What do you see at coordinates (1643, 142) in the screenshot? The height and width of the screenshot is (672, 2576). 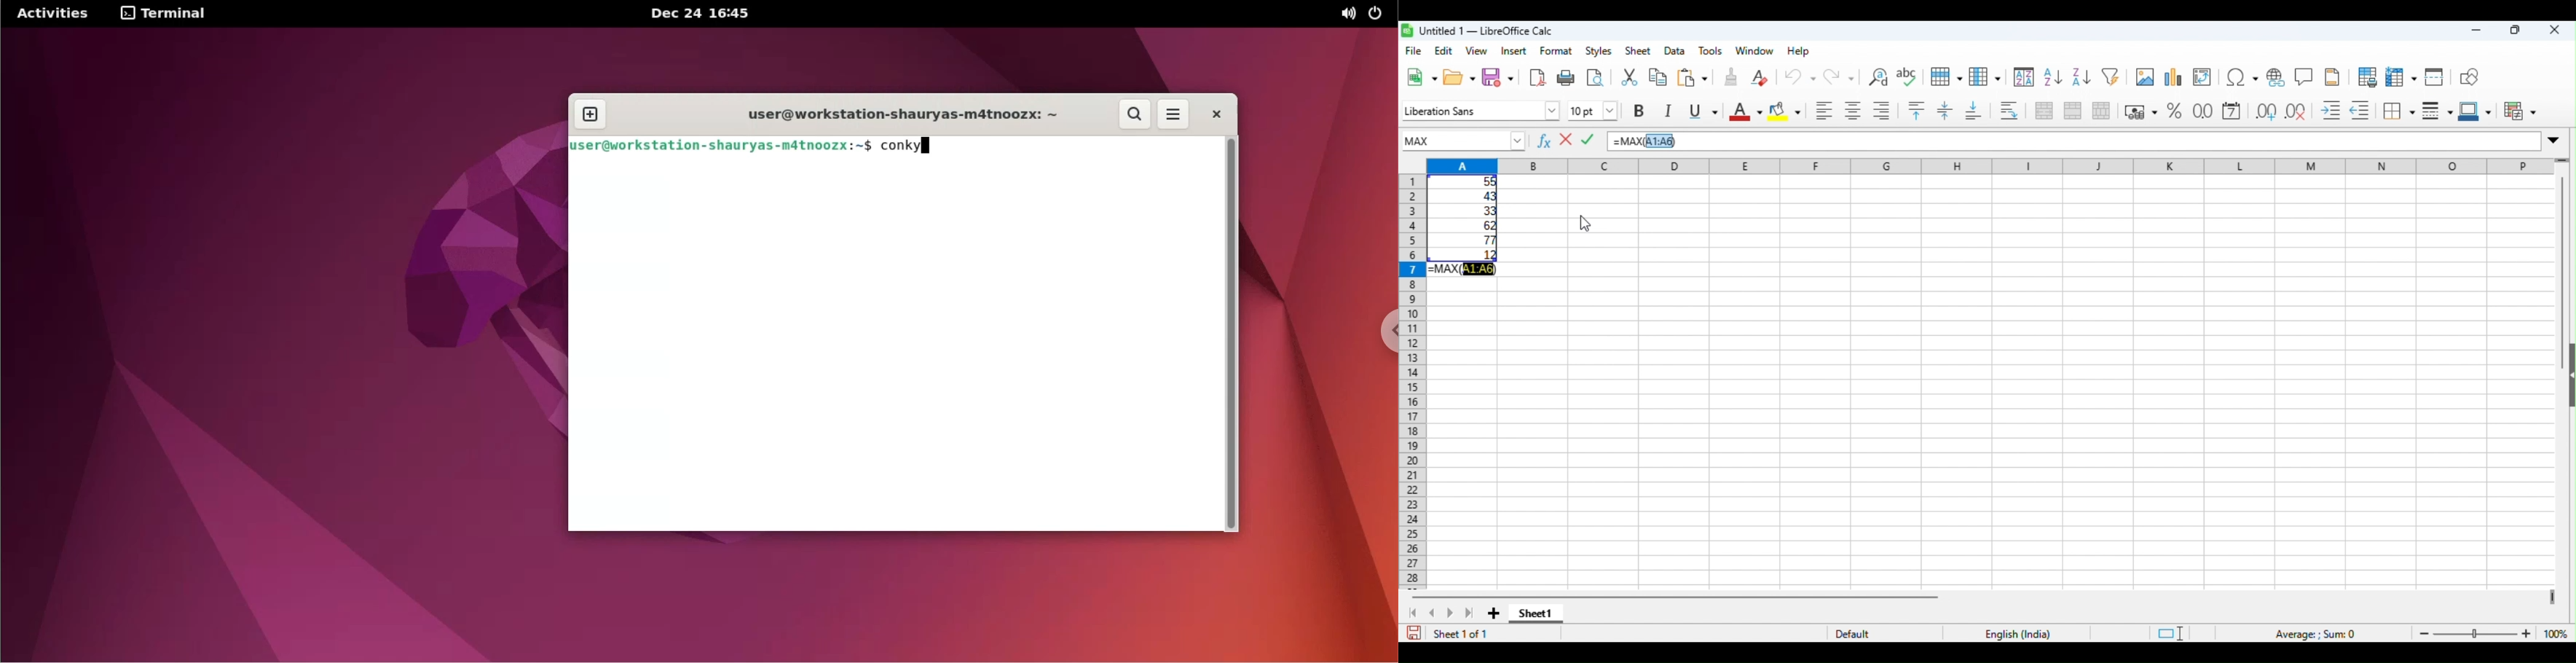 I see `formula for max fuction` at bounding box center [1643, 142].